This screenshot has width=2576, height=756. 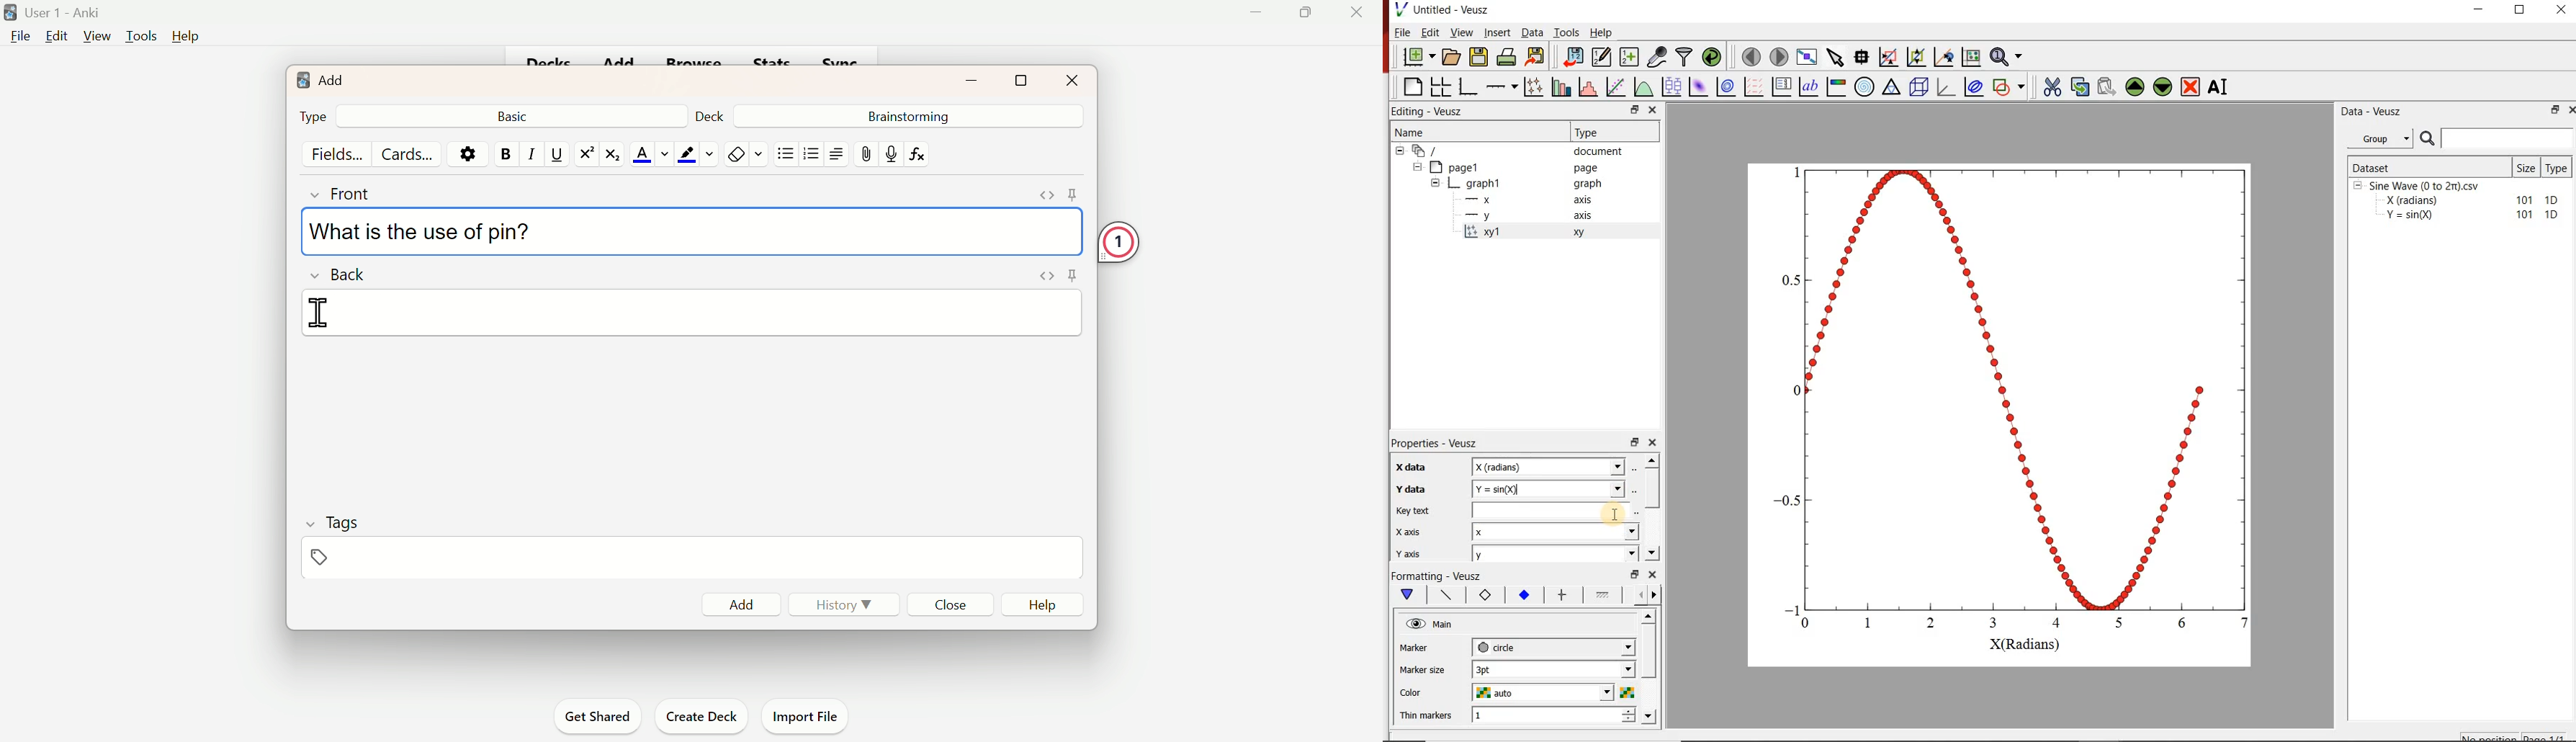 I want to click on , so click(x=863, y=153).